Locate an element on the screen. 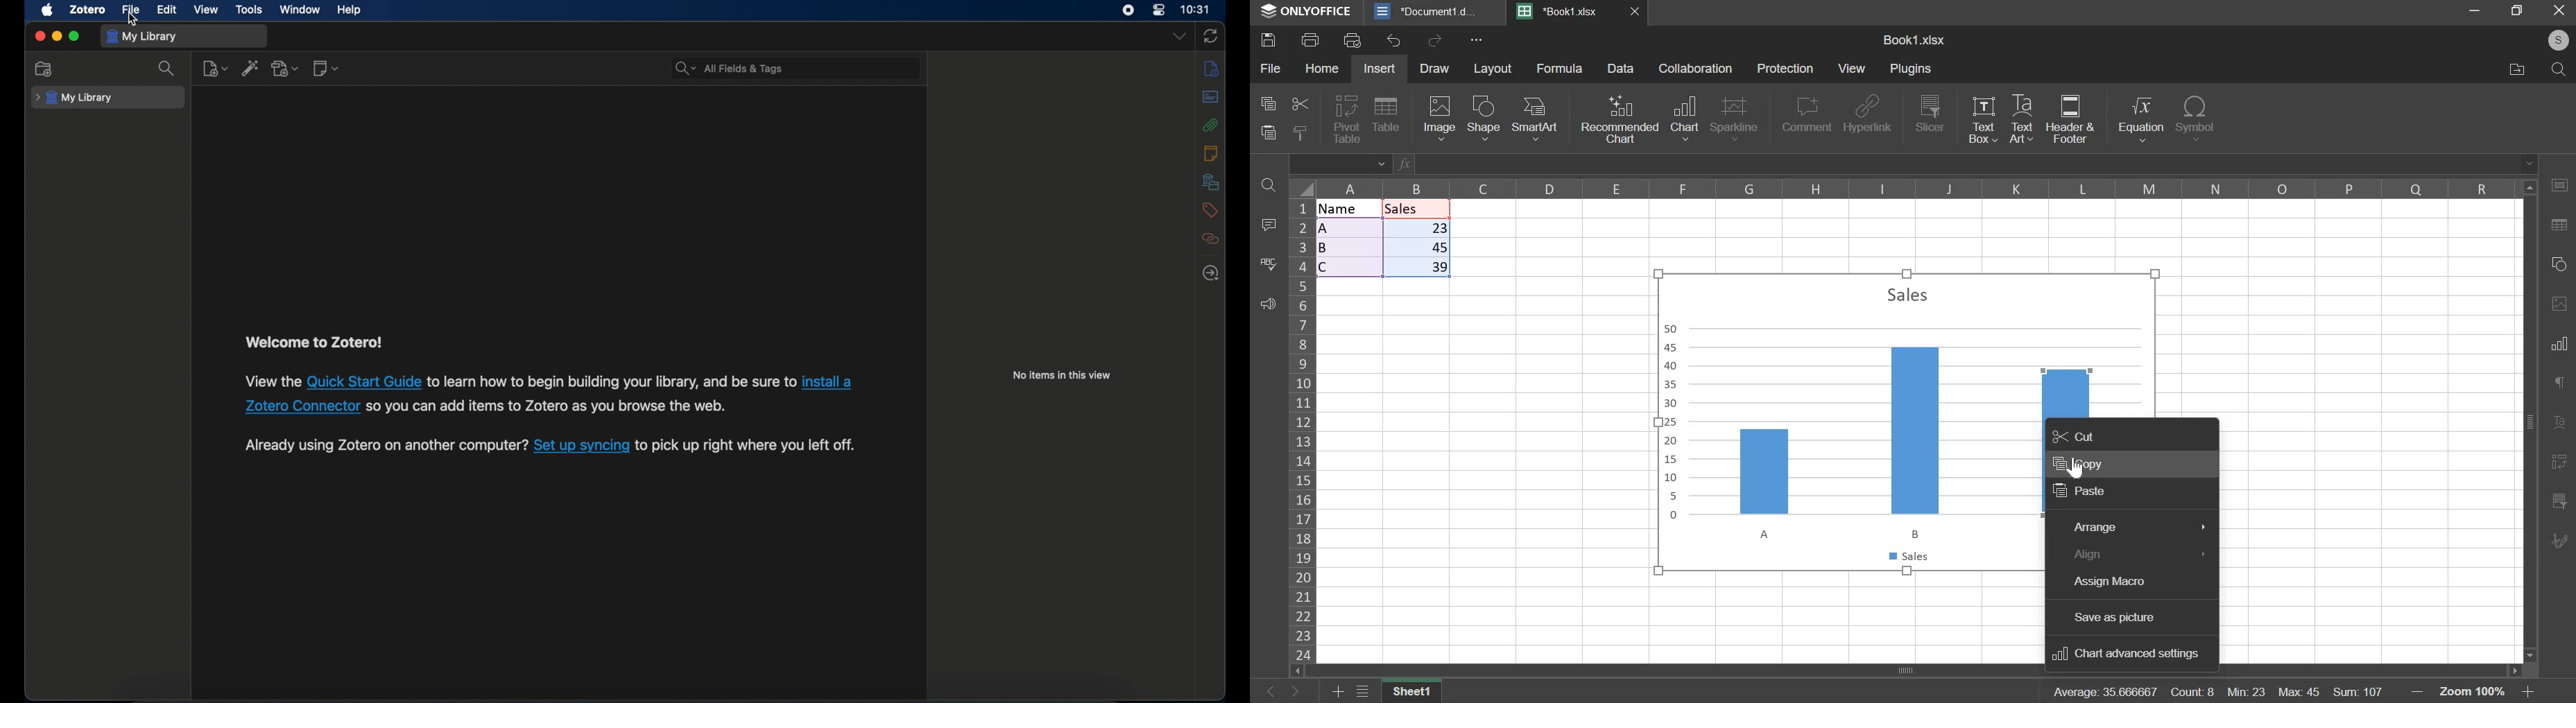 This screenshot has width=2576, height=728. text is located at coordinates (313, 344).